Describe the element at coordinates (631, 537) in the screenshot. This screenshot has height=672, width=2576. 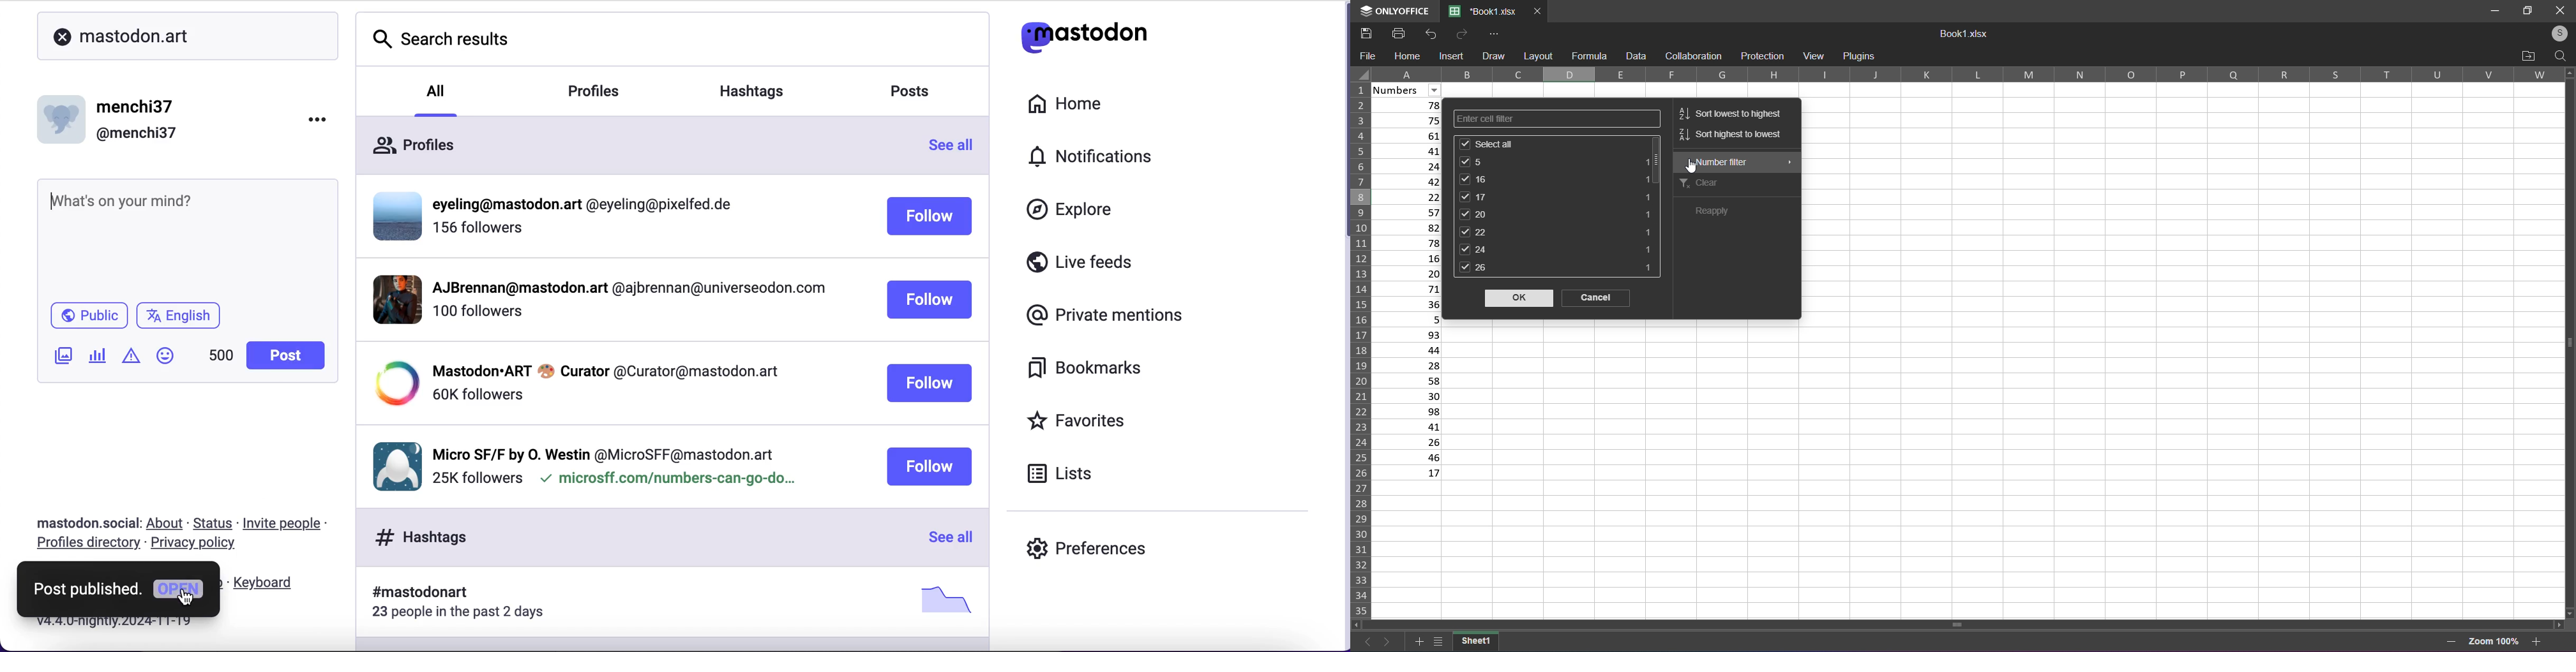
I see `hashtags` at that location.